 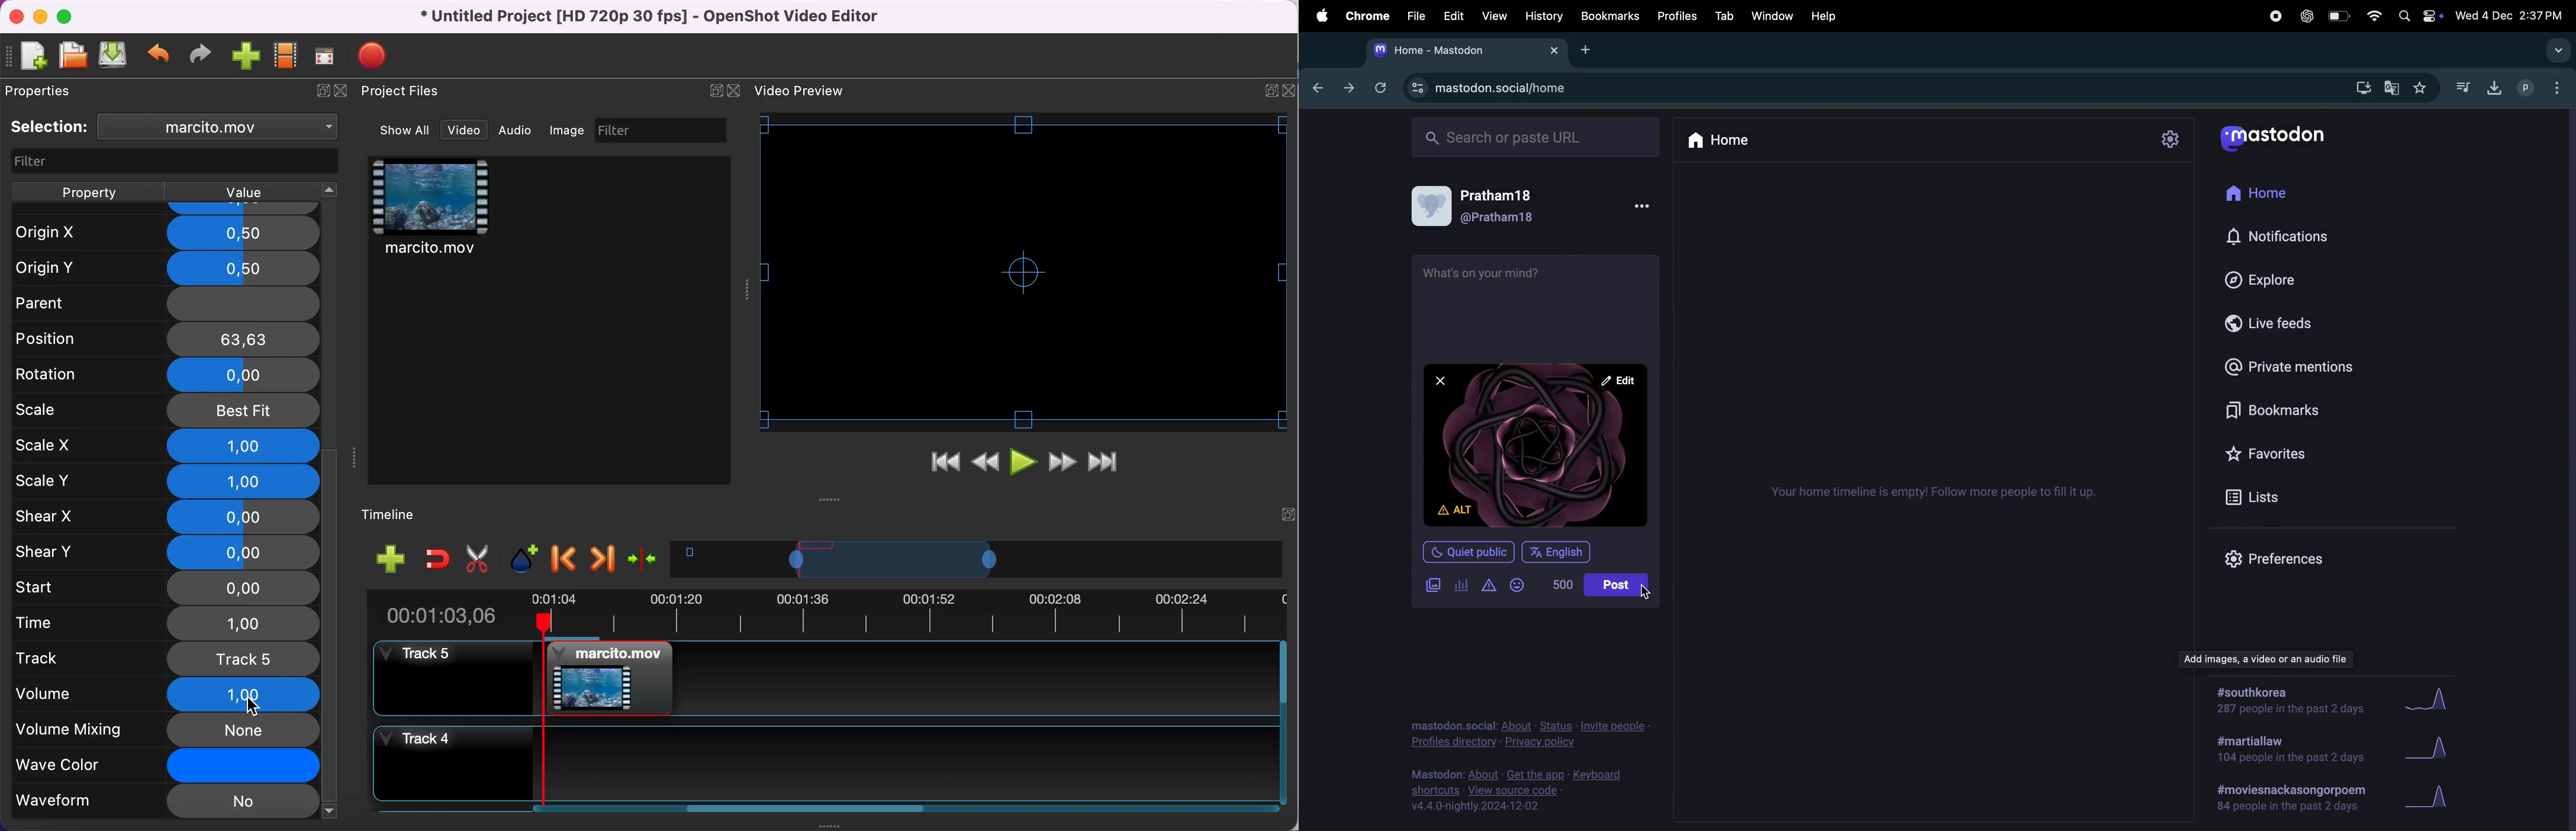 What do you see at coordinates (1414, 15) in the screenshot?
I see `Files` at bounding box center [1414, 15].